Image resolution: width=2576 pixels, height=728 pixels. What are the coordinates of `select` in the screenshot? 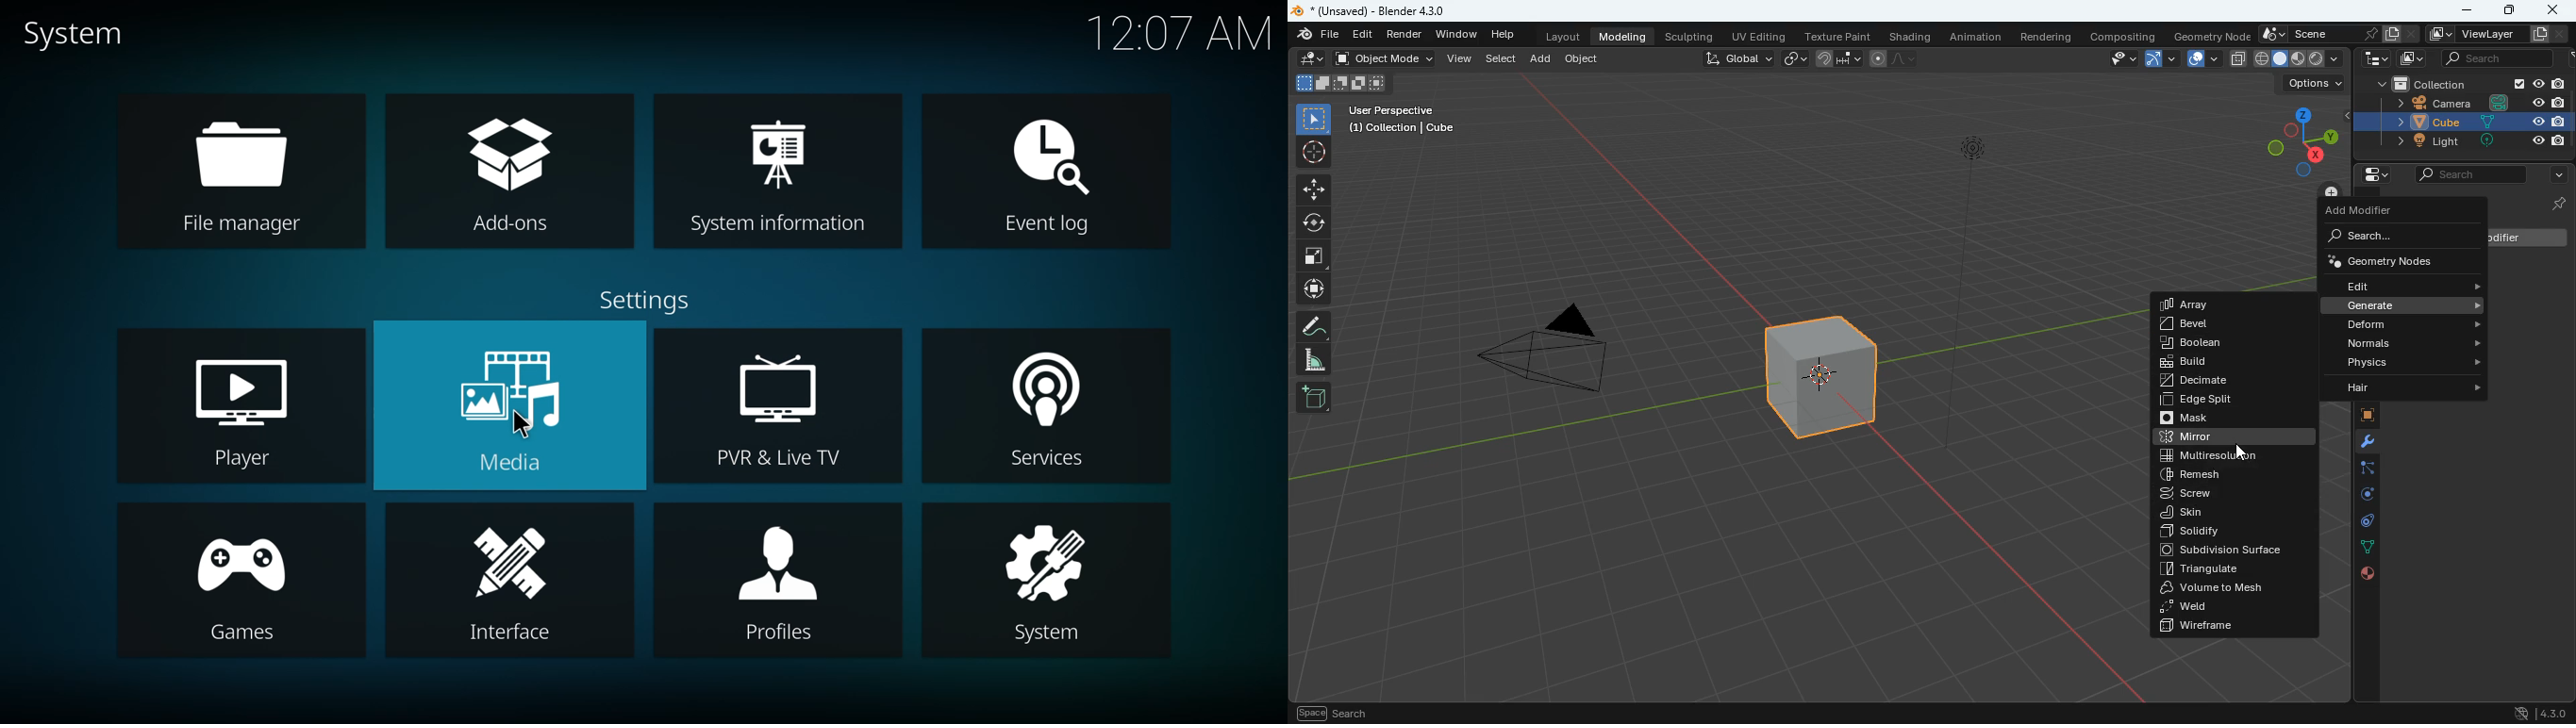 It's located at (1316, 119).